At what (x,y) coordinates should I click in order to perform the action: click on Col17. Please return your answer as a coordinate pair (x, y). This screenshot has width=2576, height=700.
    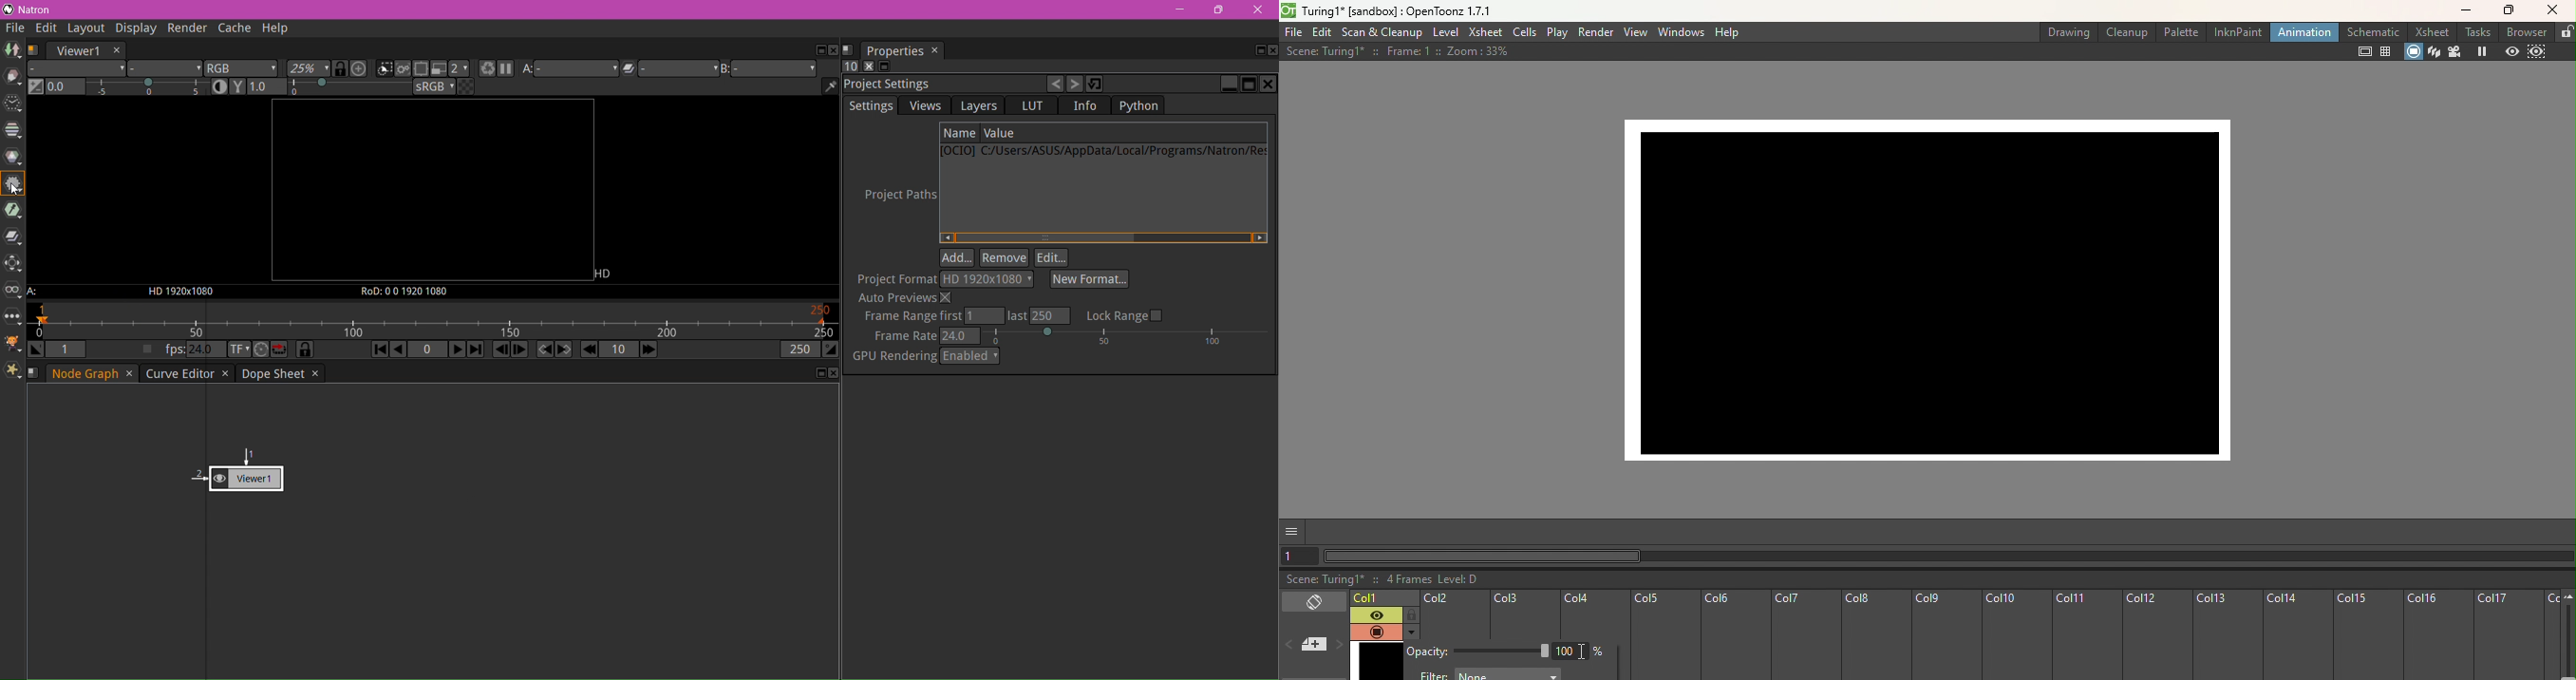
    Looking at the image, I should click on (2509, 635).